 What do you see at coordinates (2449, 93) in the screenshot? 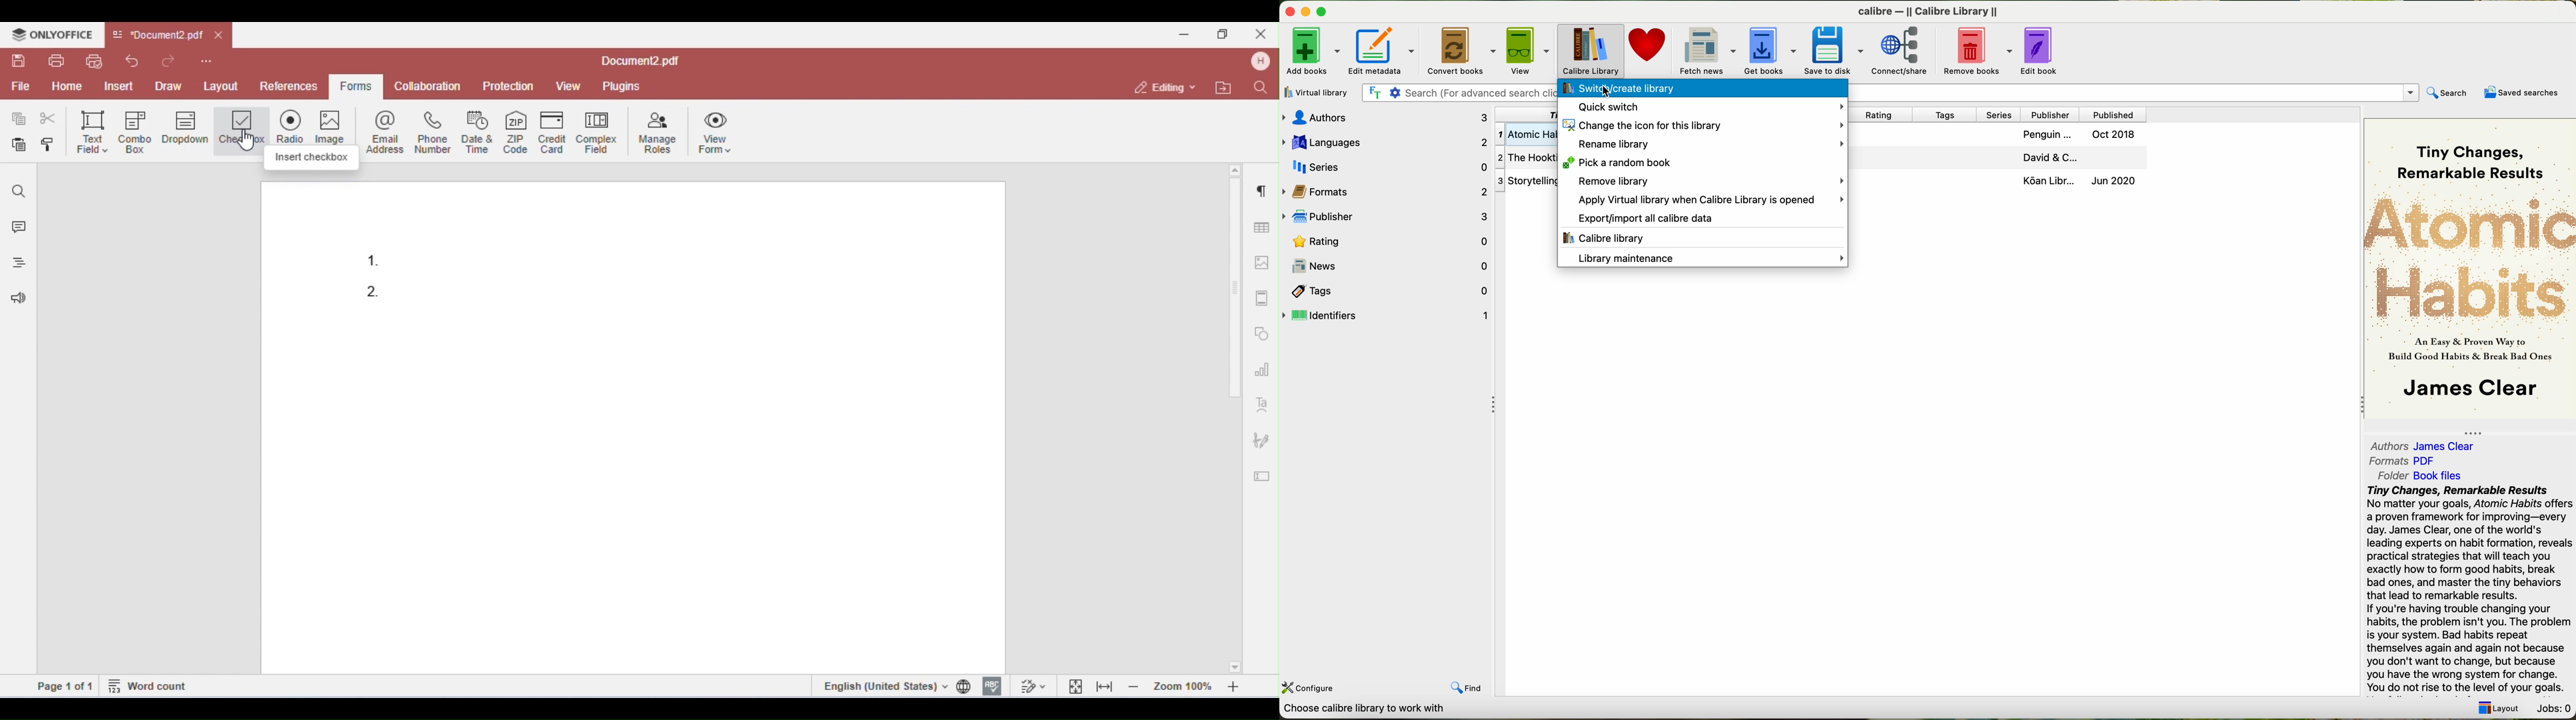
I see `search` at bounding box center [2449, 93].